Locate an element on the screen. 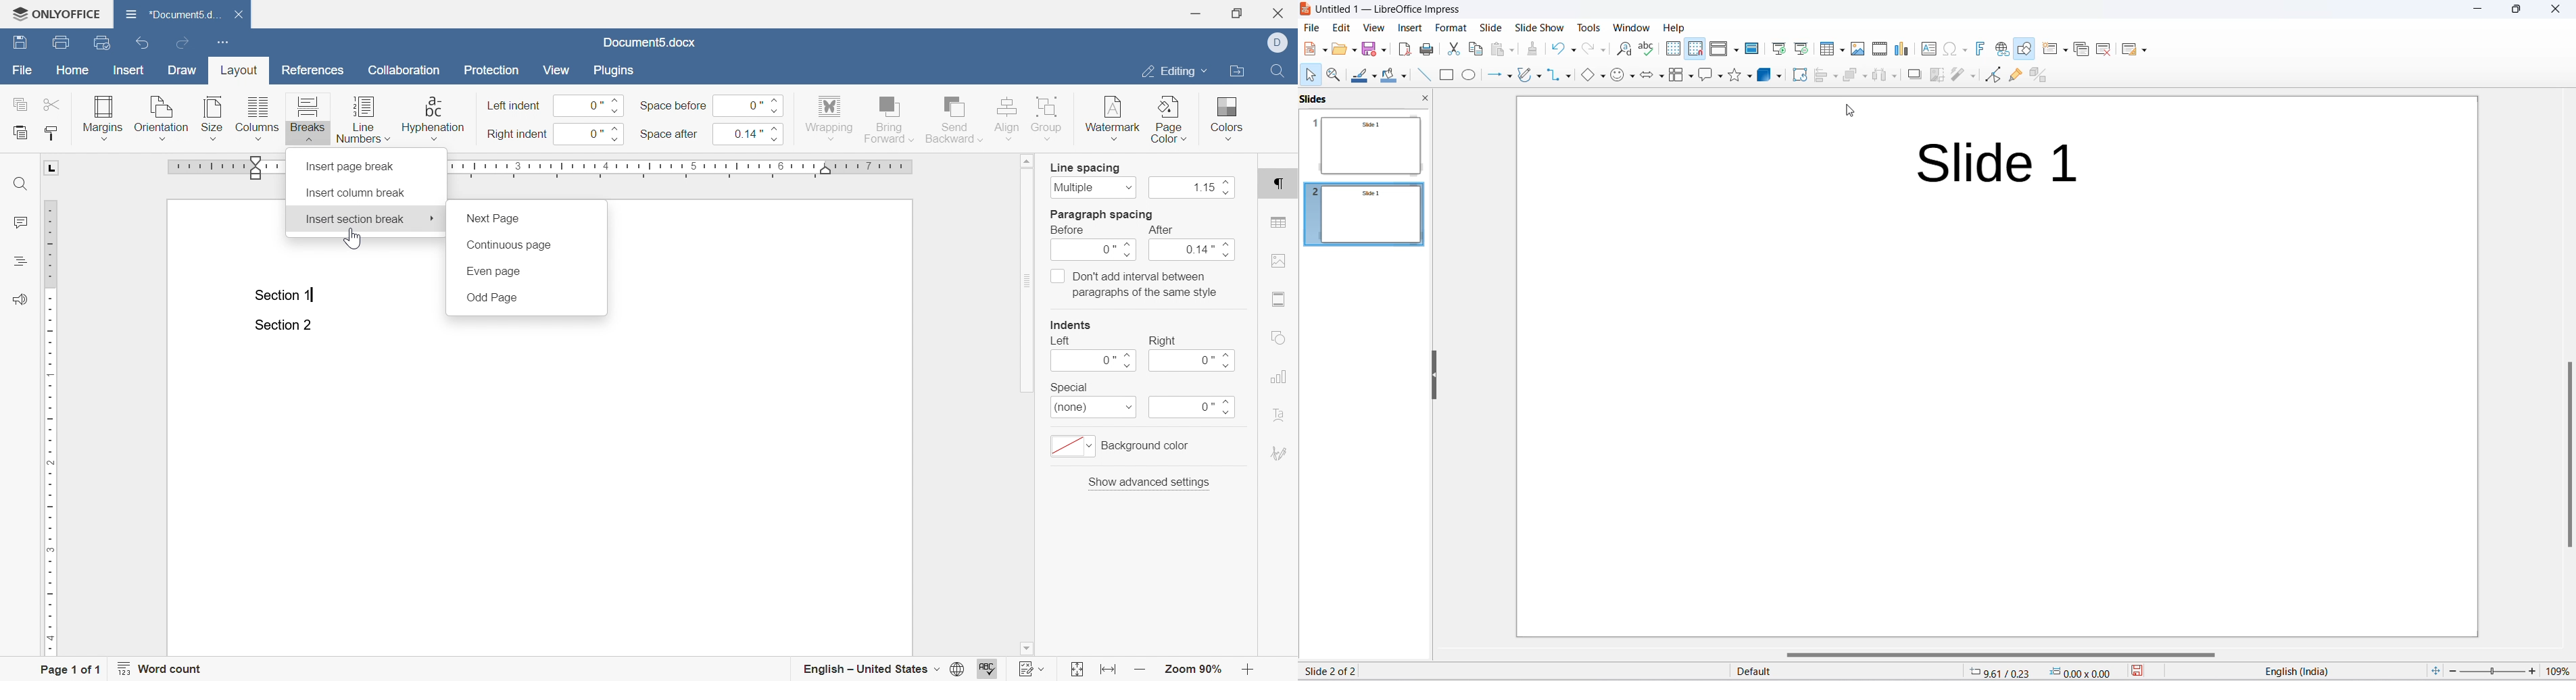 The width and height of the screenshot is (2576, 700). close is located at coordinates (238, 15).